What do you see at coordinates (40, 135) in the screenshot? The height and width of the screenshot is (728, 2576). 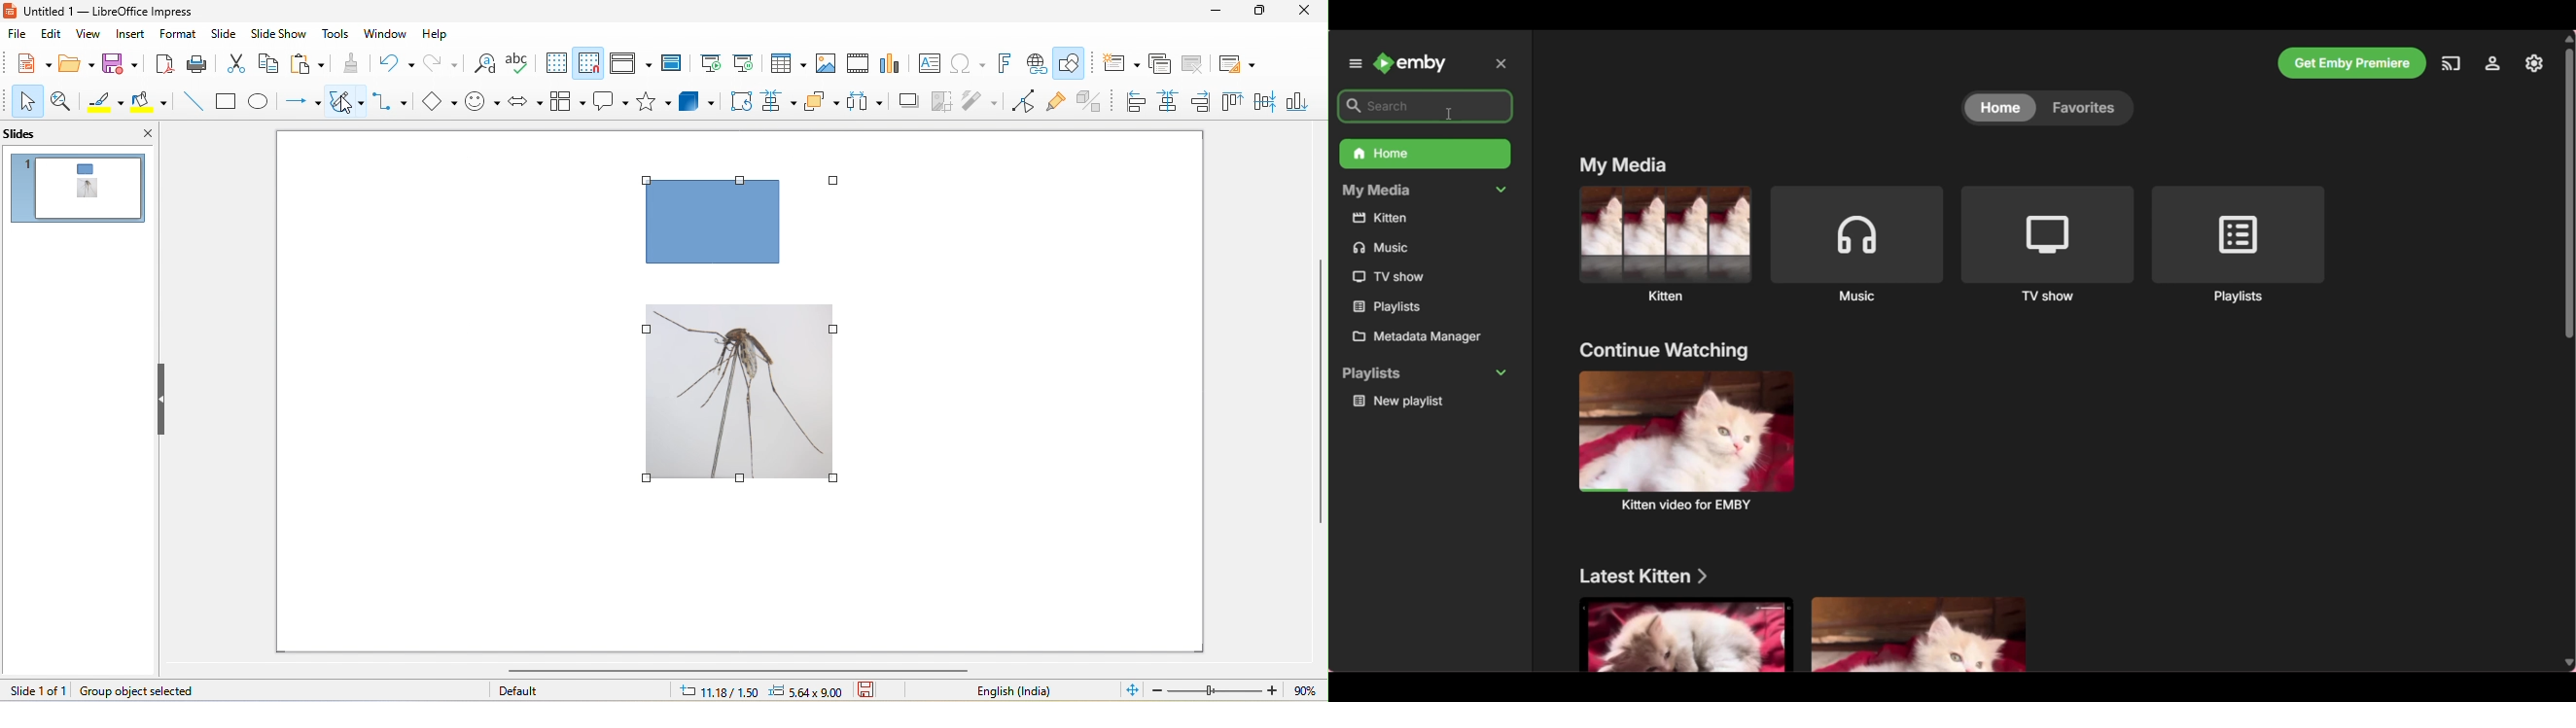 I see `slides` at bounding box center [40, 135].